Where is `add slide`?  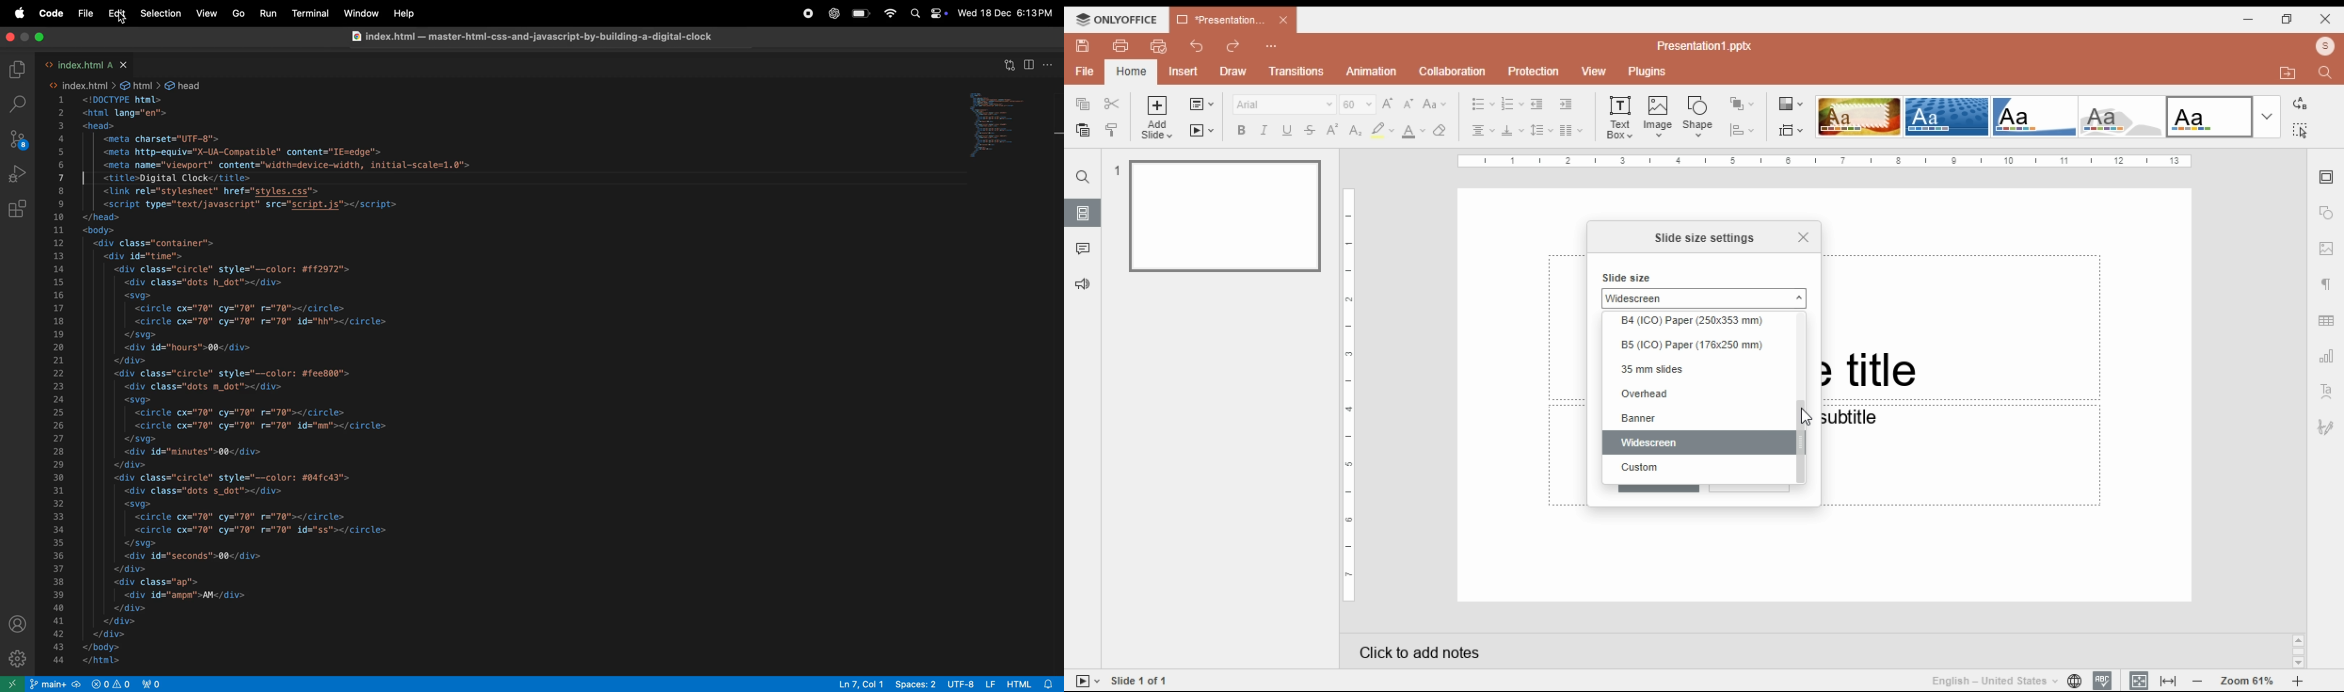
add slide is located at coordinates (1159, 118).